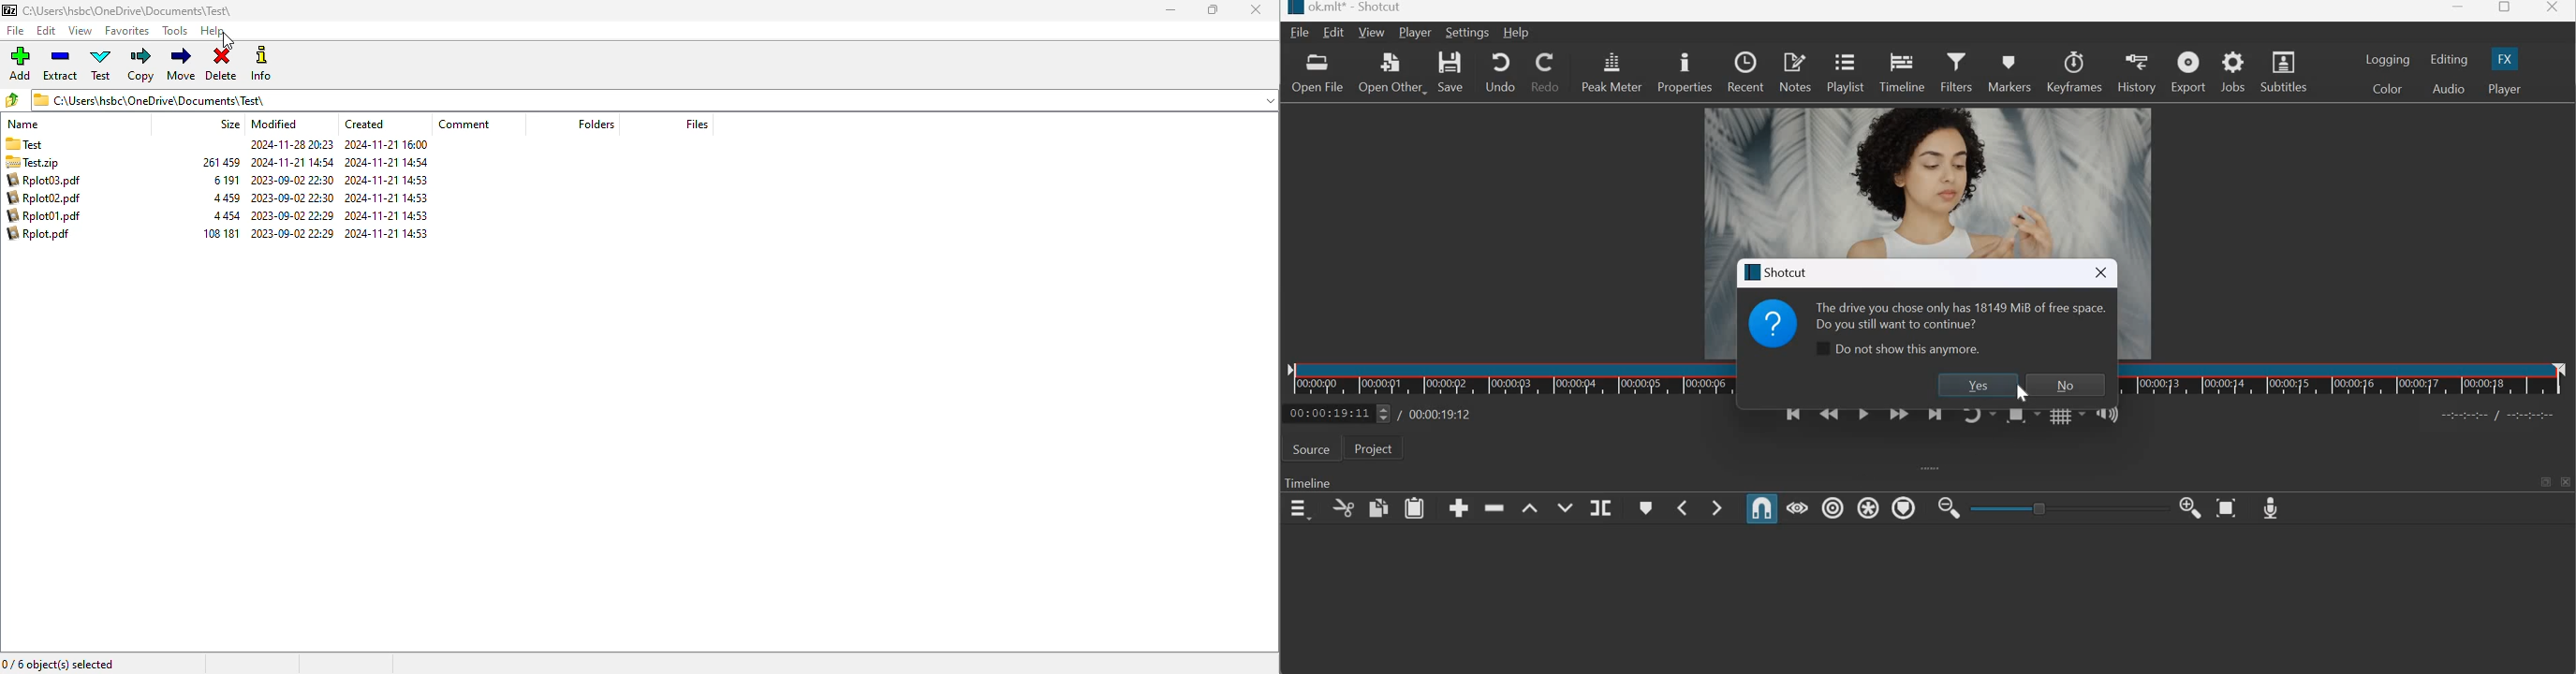 Image resolution: width=2576 pixels, height=700 pixels. What do you see at coordinates (1310, 449) in the screenshot?
I see `Source` at bounding box center [1310, 449].